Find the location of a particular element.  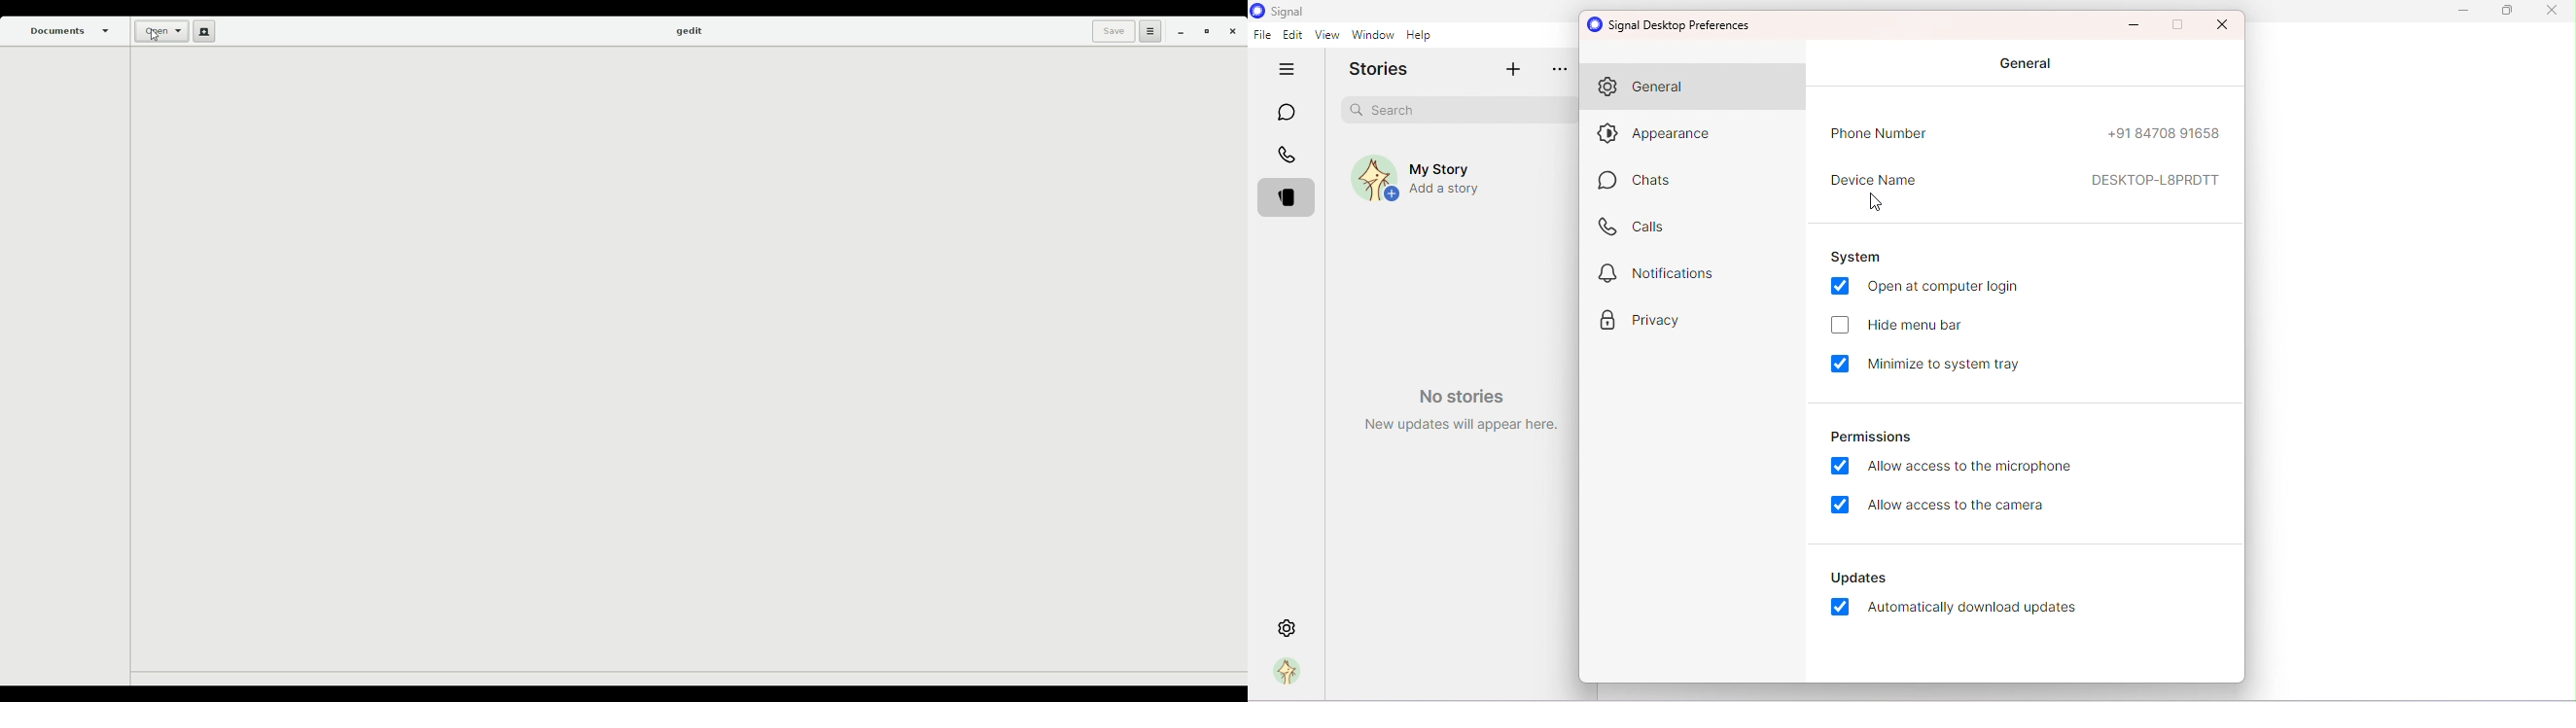

Close is located at coordinates (2550, 12).